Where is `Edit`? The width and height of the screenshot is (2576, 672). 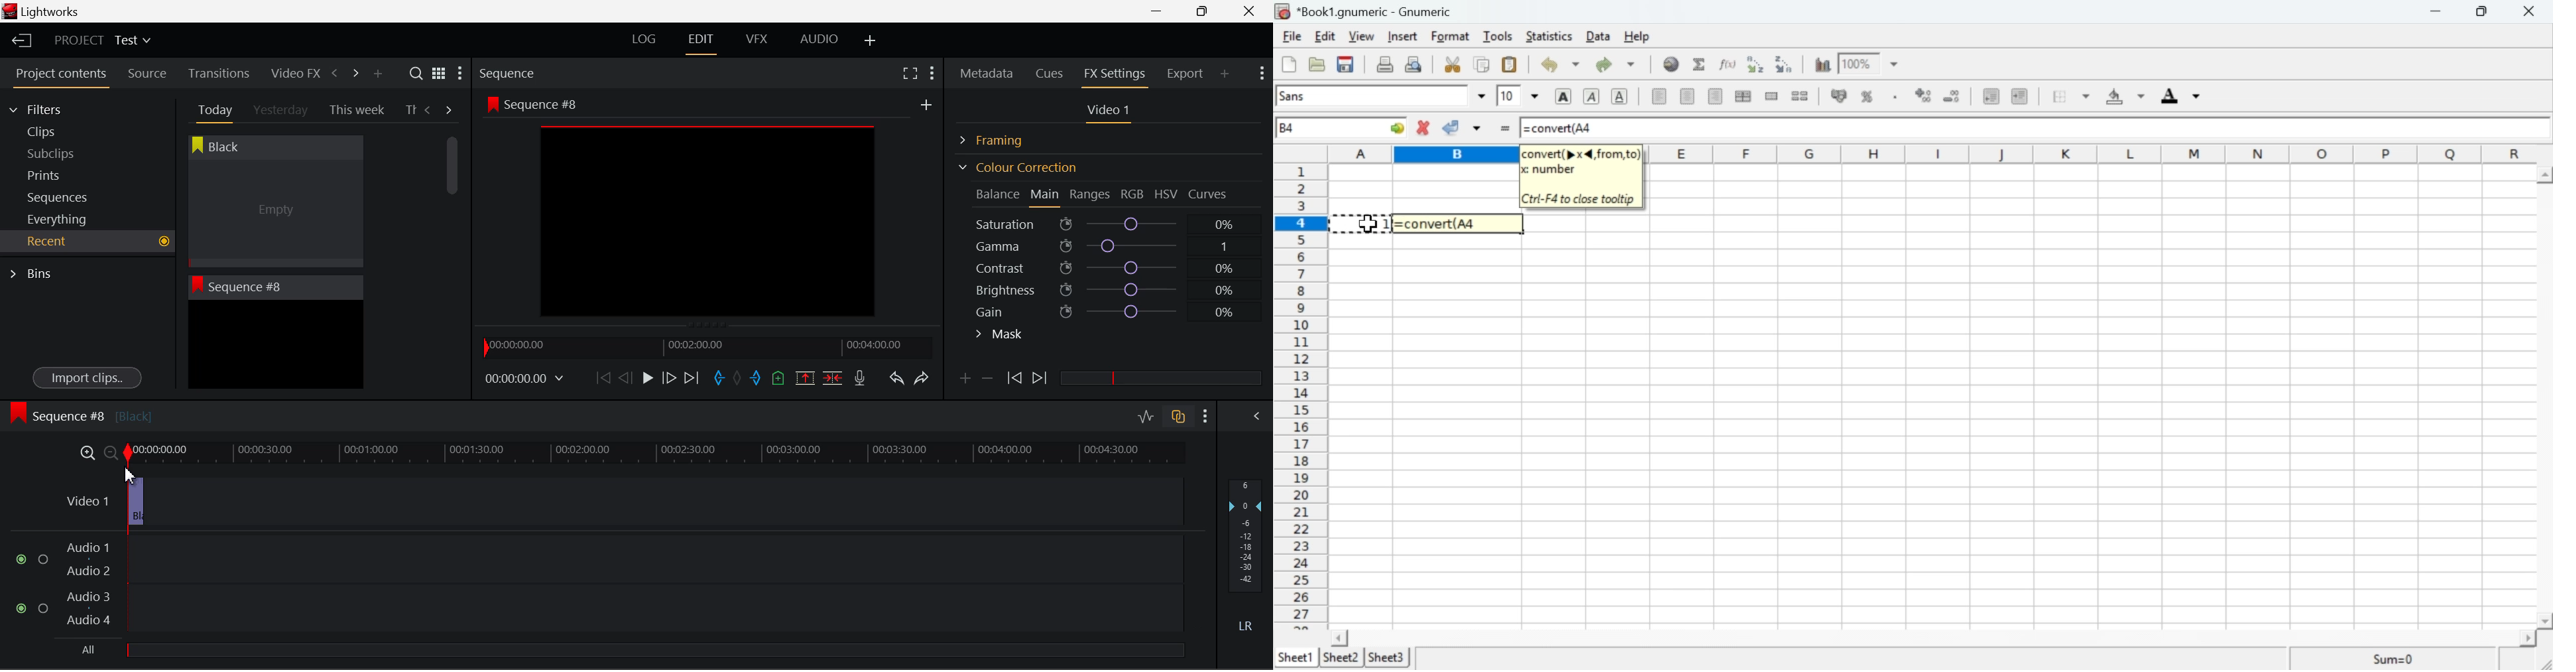
Edit is located at coordinates (1328, 37).